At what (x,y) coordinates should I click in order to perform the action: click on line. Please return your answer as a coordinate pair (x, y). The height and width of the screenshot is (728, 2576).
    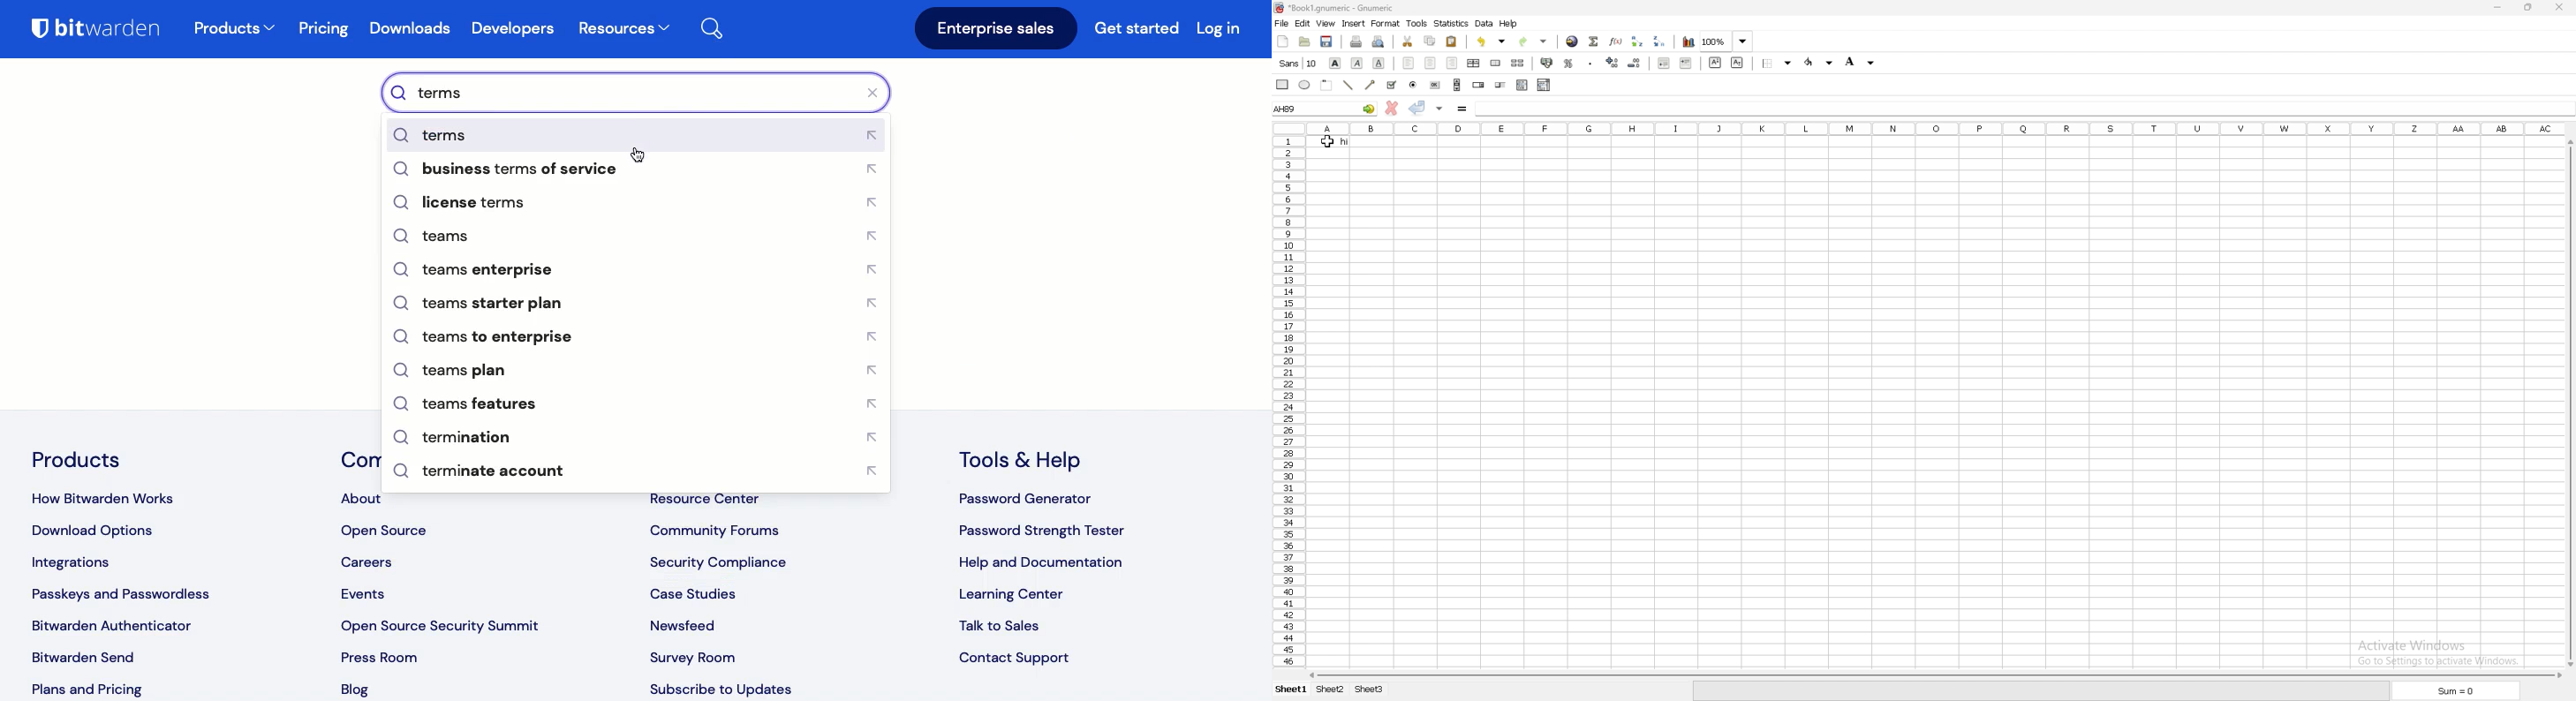
    Looking at the image, I should click on (1348, 85).